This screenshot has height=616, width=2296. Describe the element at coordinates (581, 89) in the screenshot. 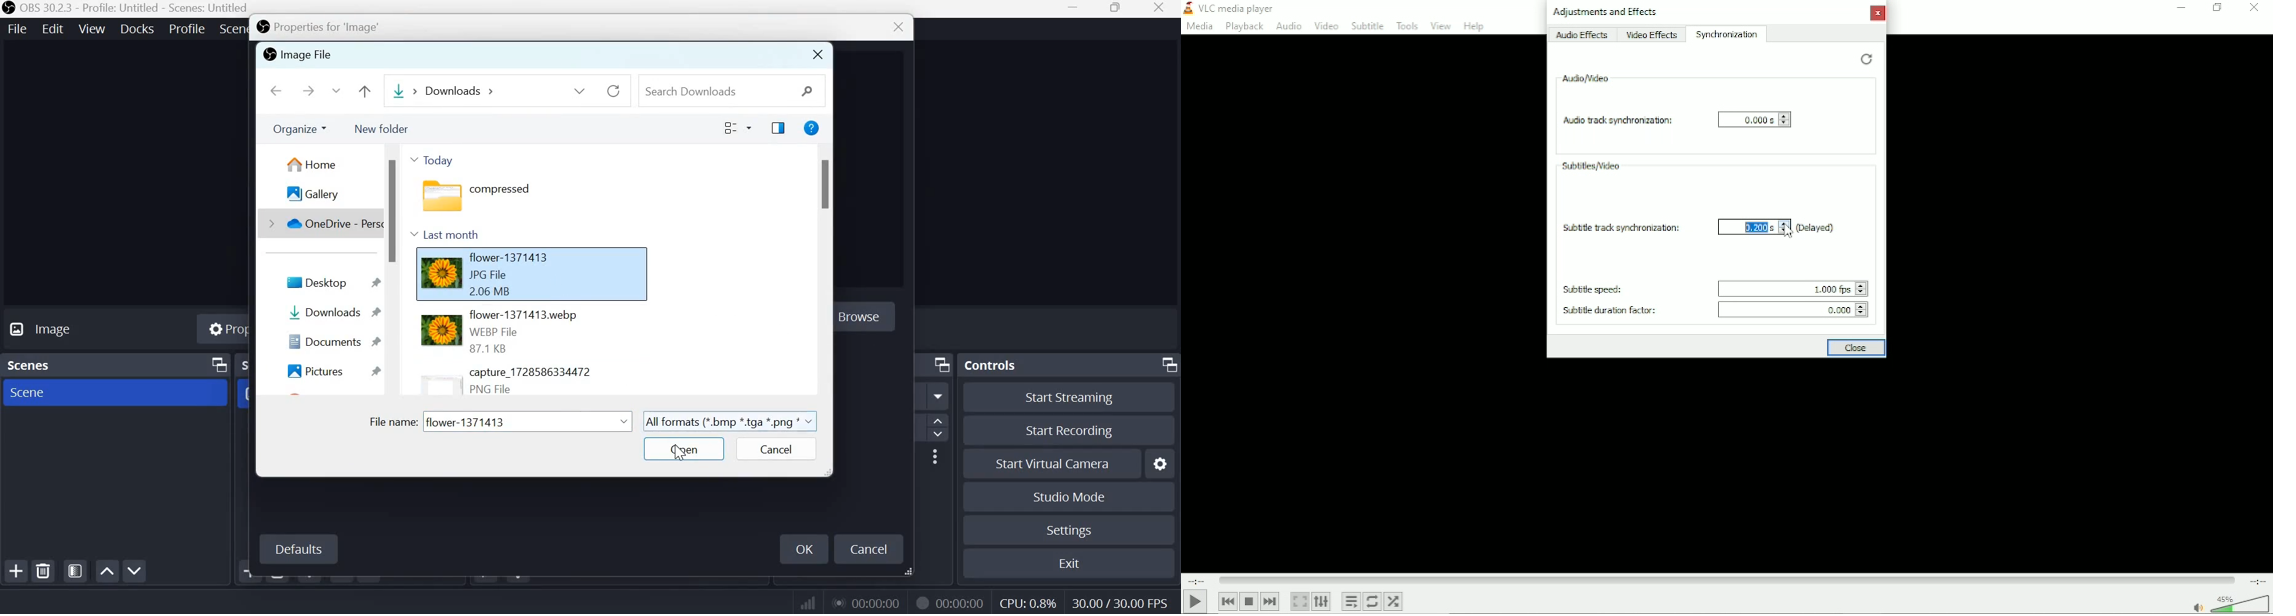

I see `previous locations` at that location.